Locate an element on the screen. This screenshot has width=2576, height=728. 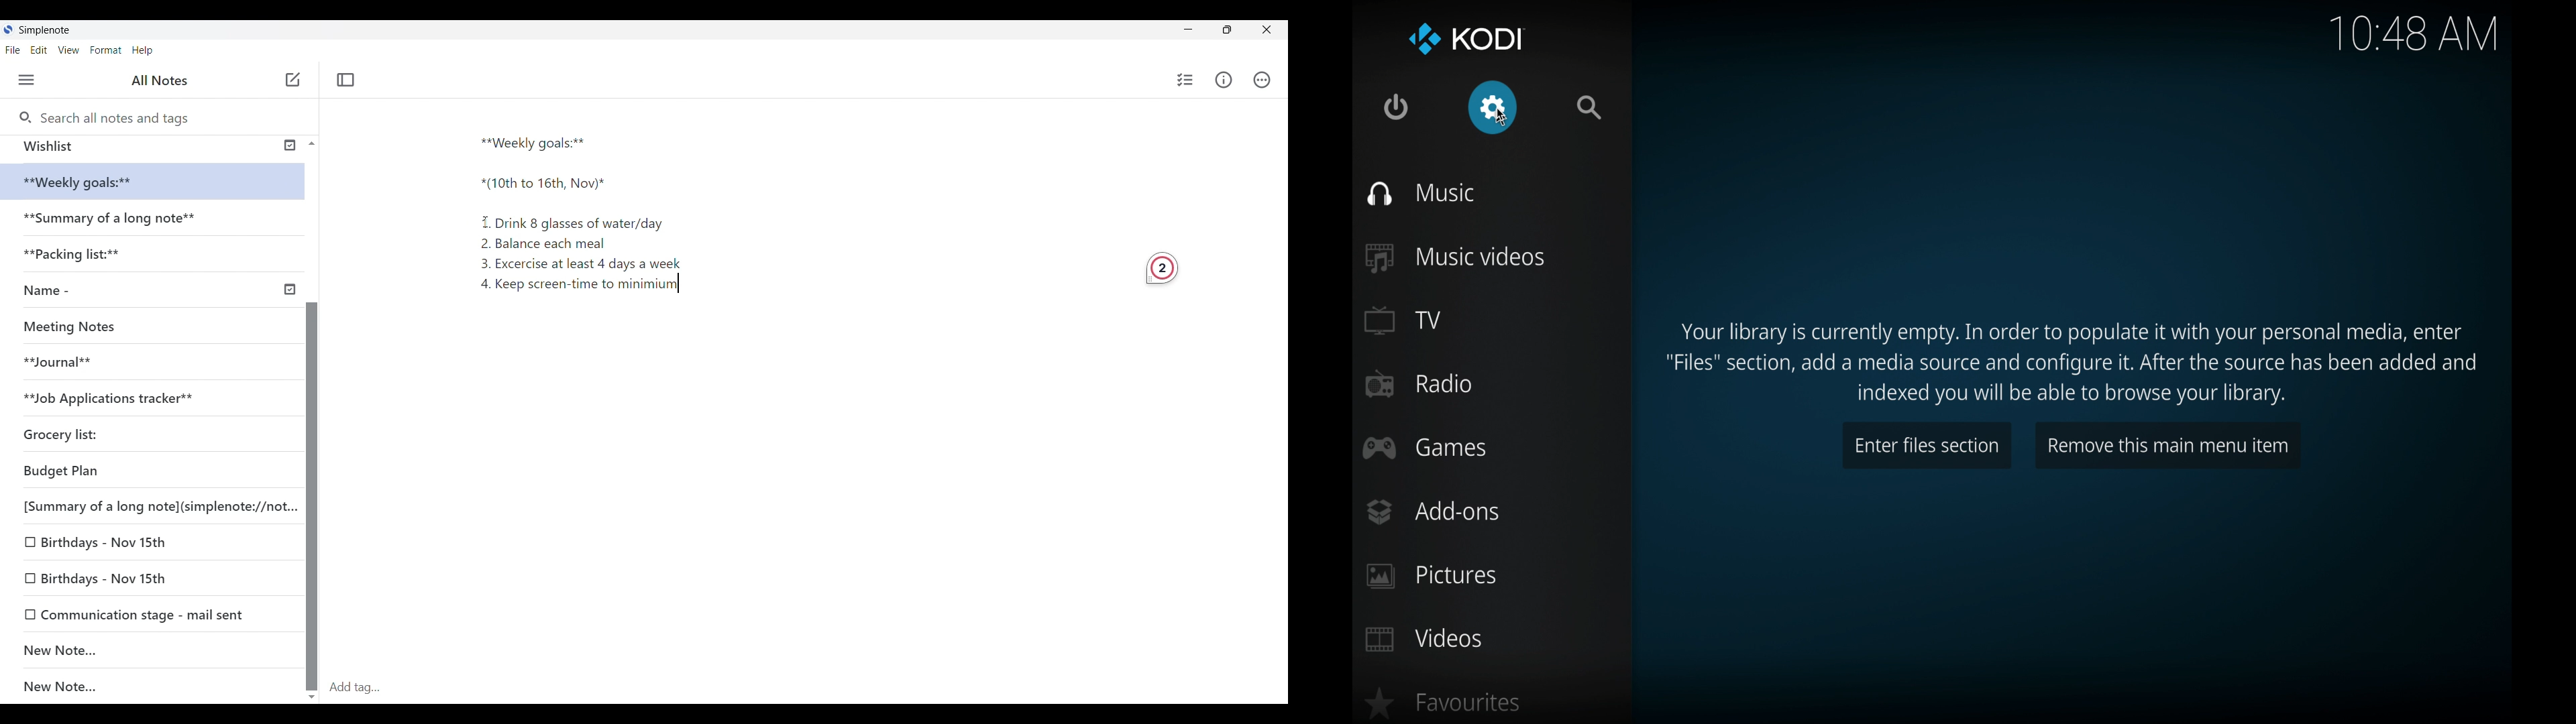
pictures is located at coordinates (1430, 577).